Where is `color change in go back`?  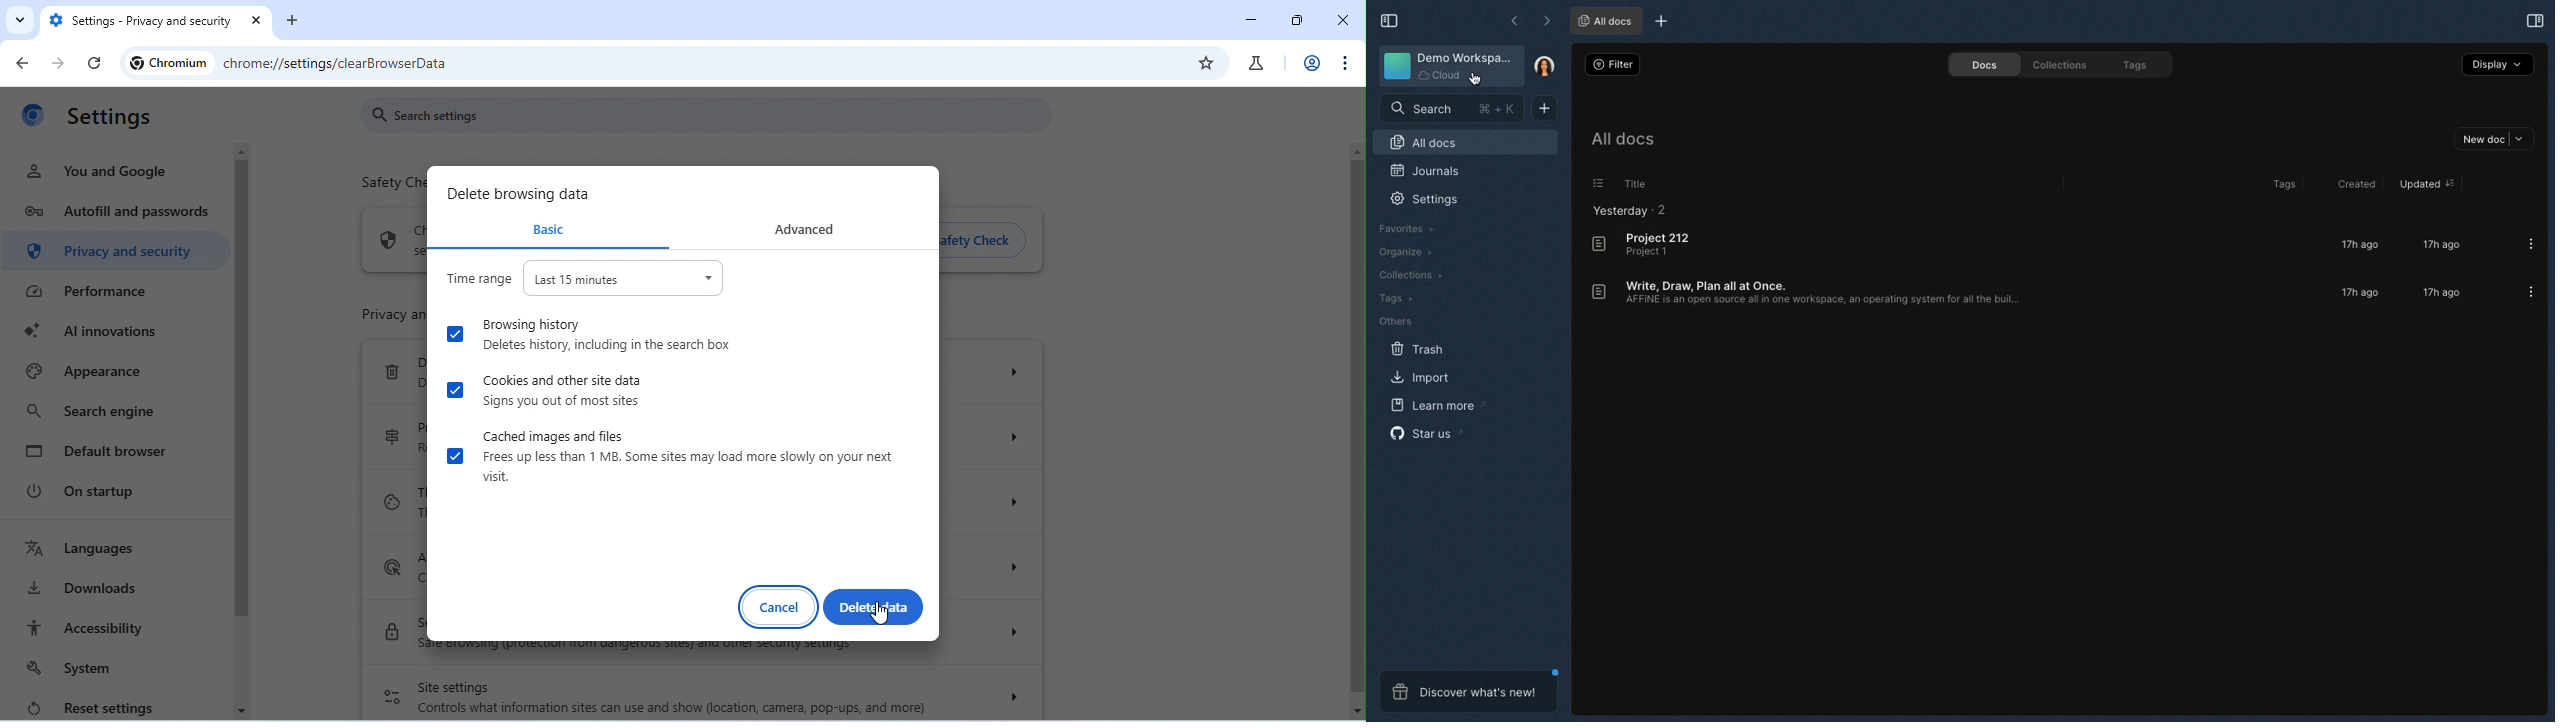
color change in go back is located at coordinates (26, 61).